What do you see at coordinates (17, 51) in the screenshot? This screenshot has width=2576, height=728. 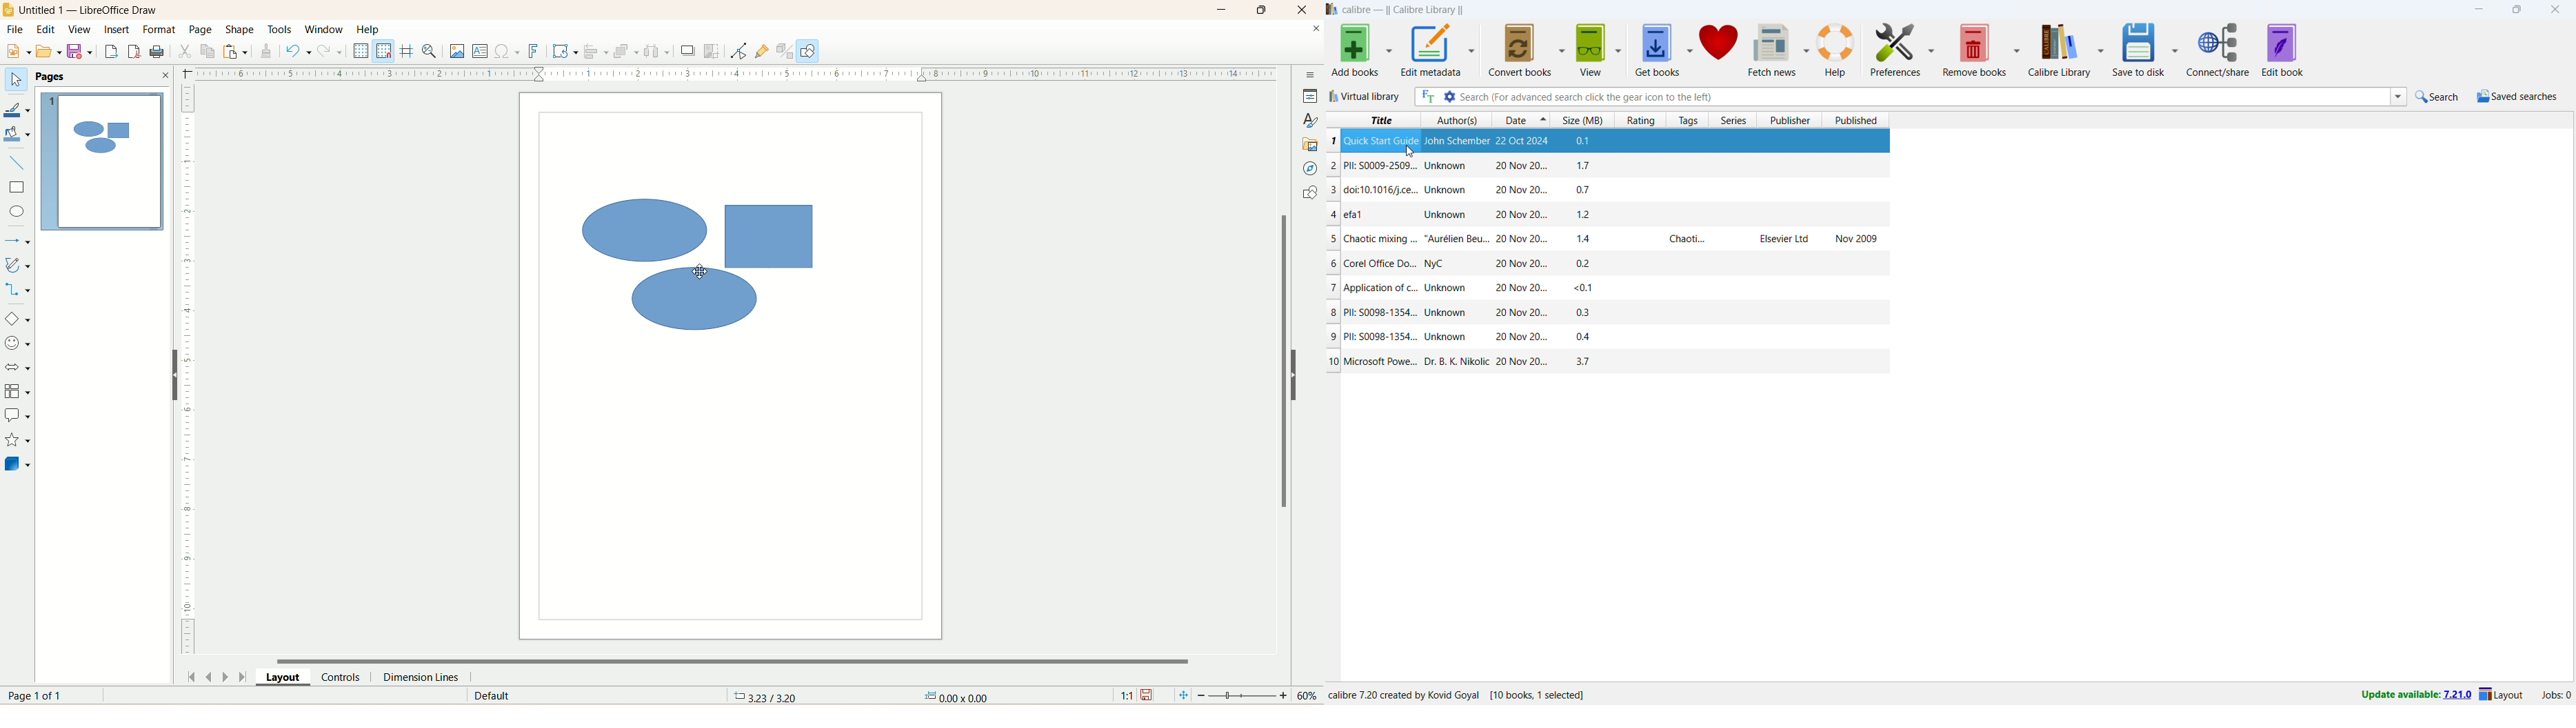 I see `new` at bounding box center [17, 51].